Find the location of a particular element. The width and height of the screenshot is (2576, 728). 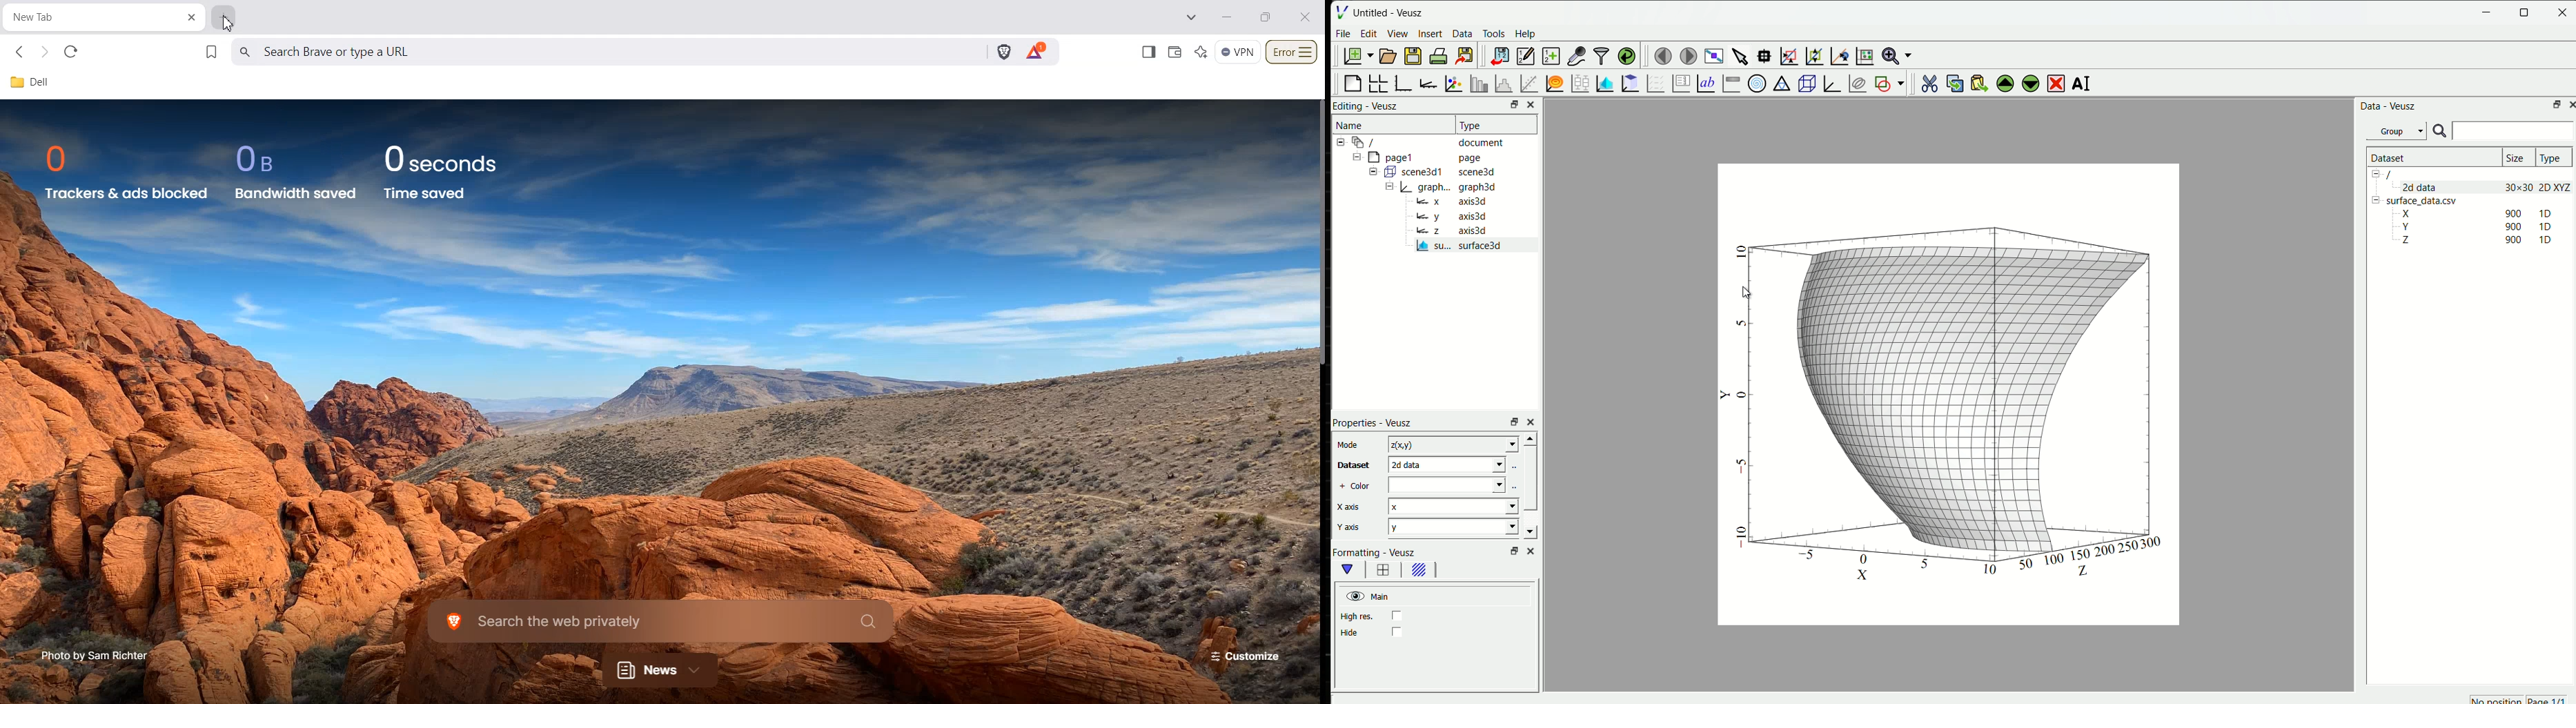

Dataset is located at coordinates (2390, 158).